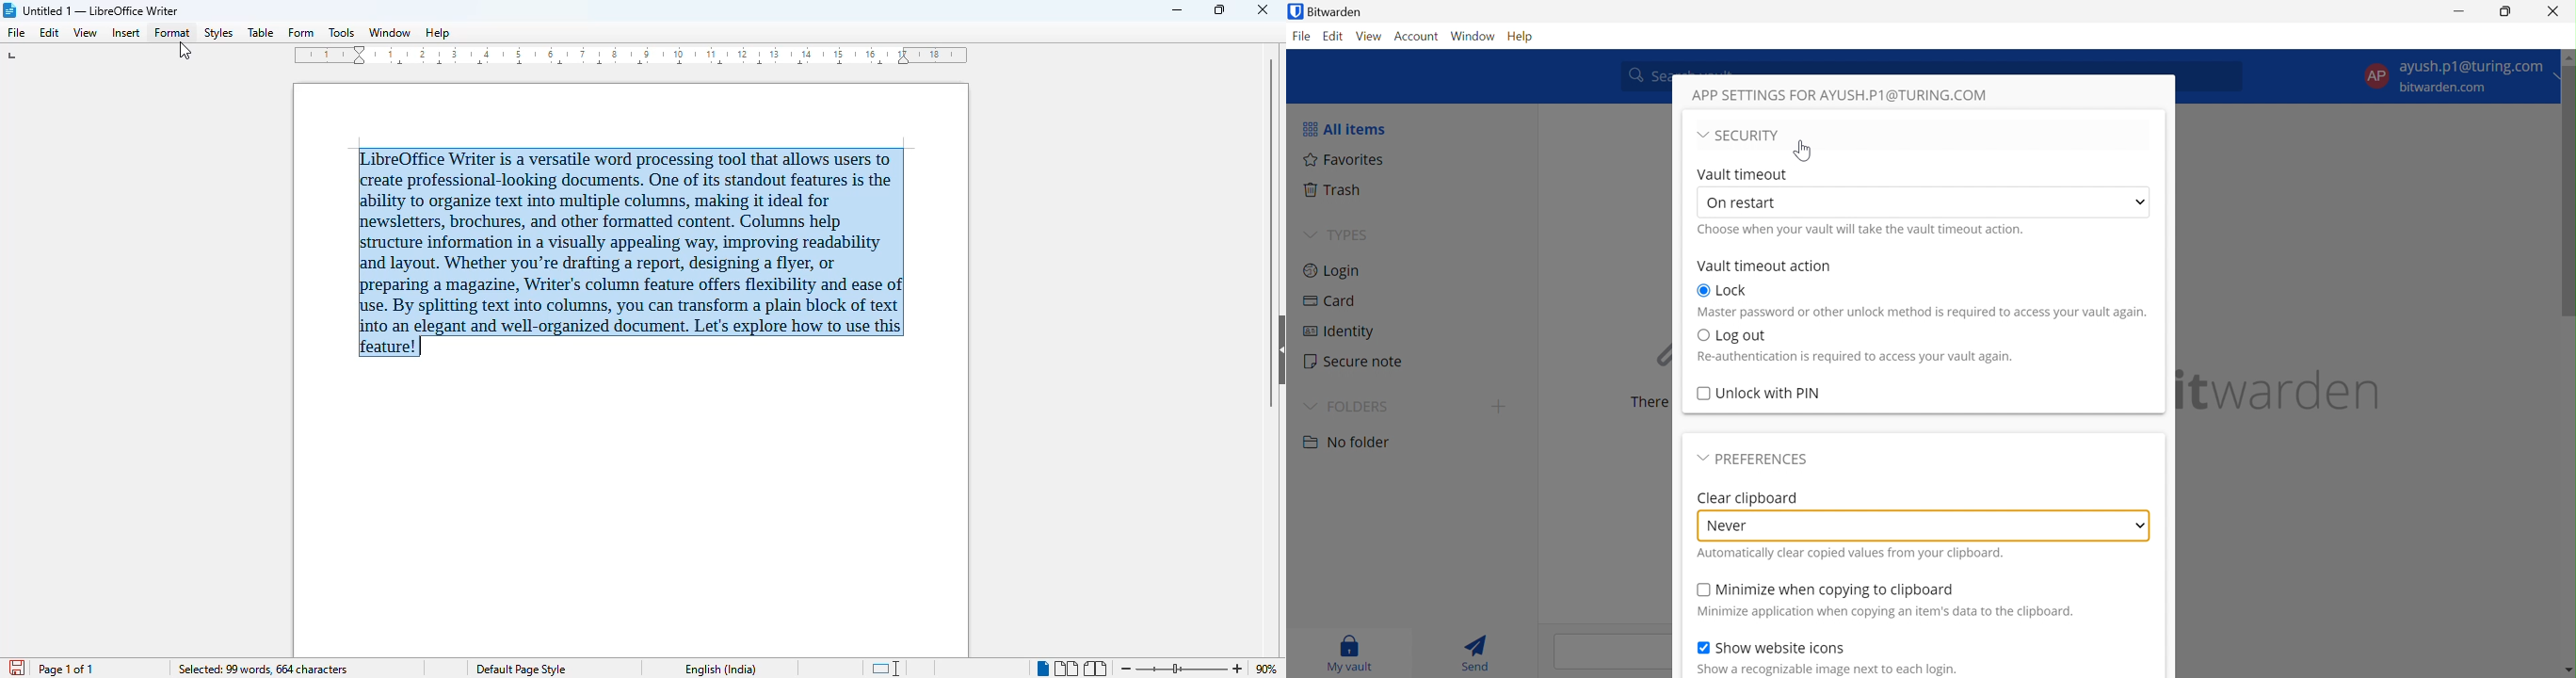 This screenshot has width=2576, height=700. What do you see at coordinates (1733, 290) in the screenshot?
I see `Lock` at bounding box center [1733, 290].